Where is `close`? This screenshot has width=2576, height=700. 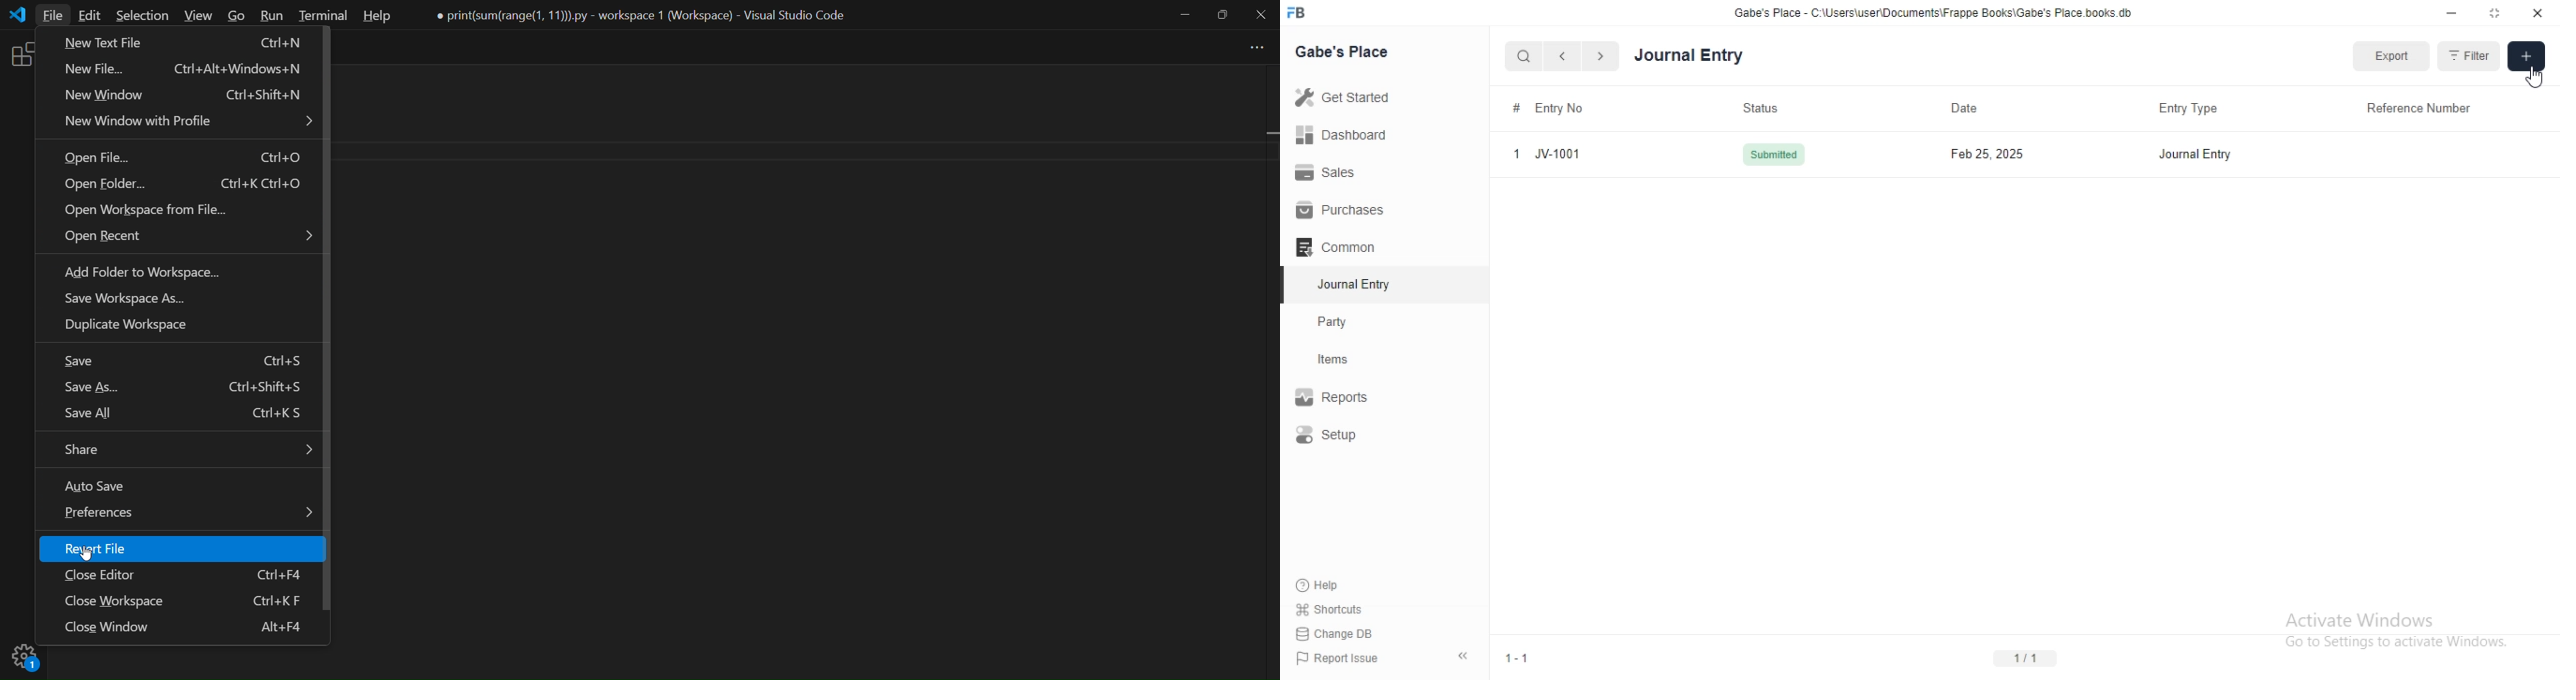 close is located at coordinates (2536, 11).